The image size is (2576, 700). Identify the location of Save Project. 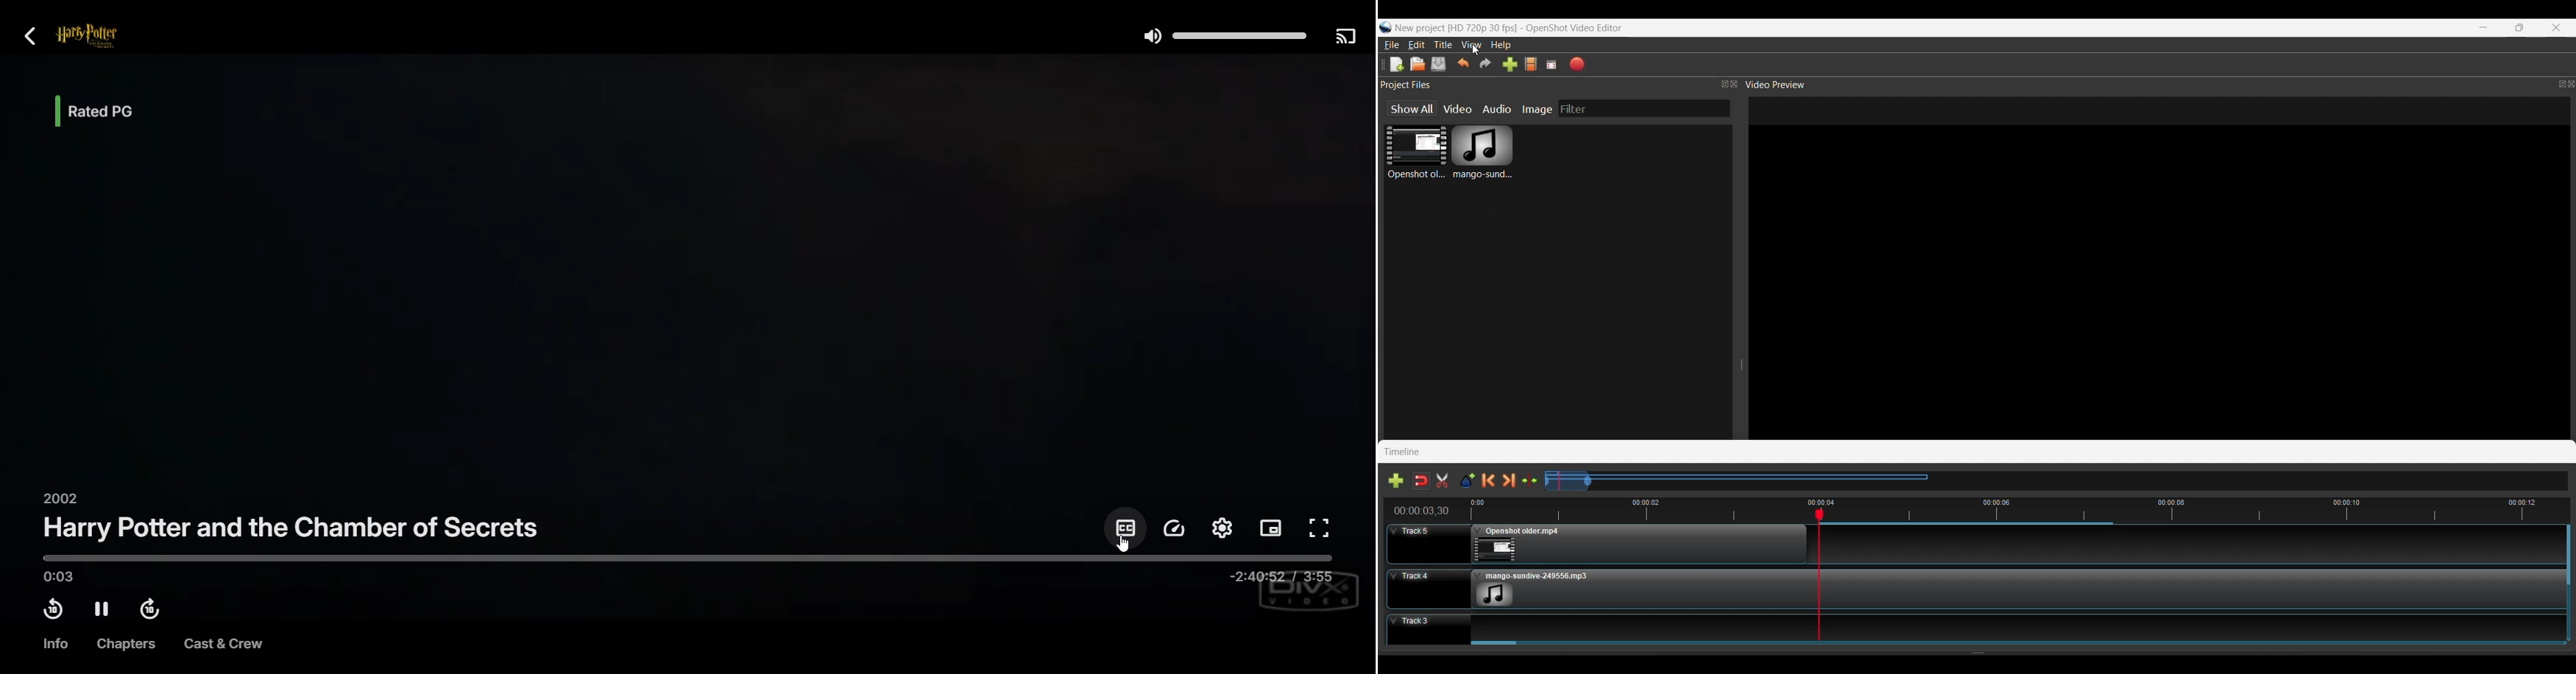
(1439, 64).